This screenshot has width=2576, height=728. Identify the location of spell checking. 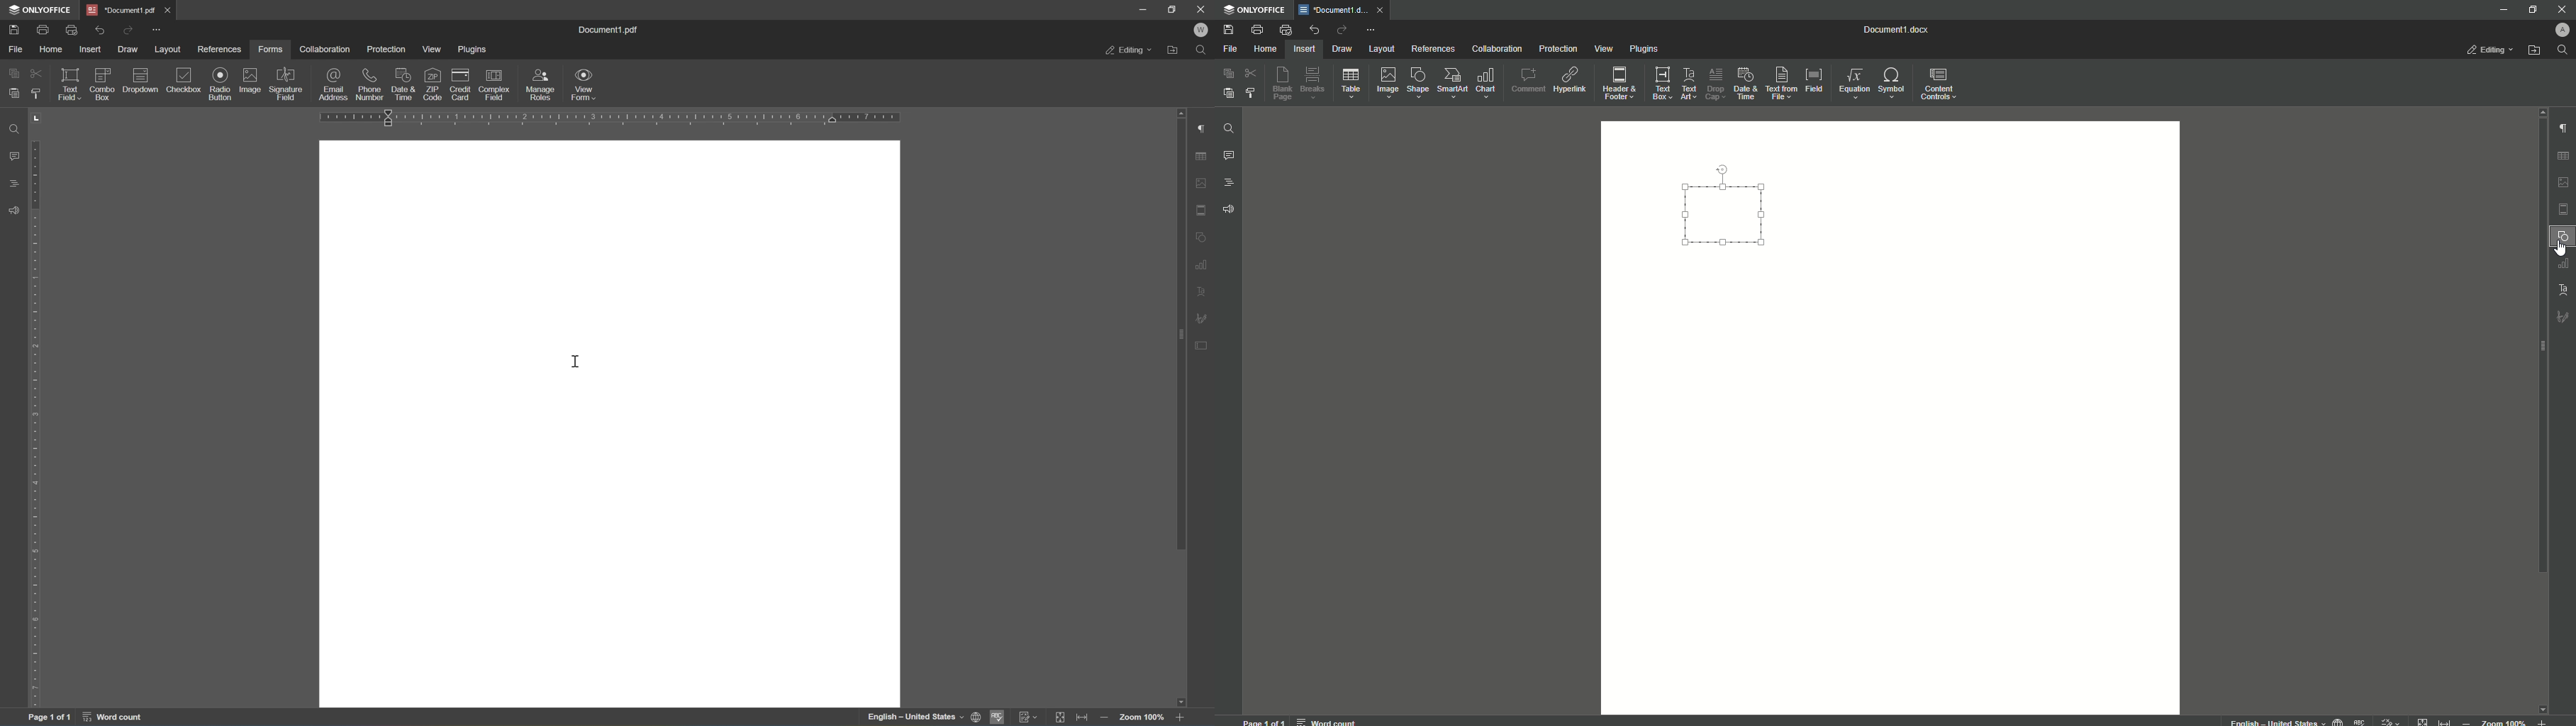
(998, 718).